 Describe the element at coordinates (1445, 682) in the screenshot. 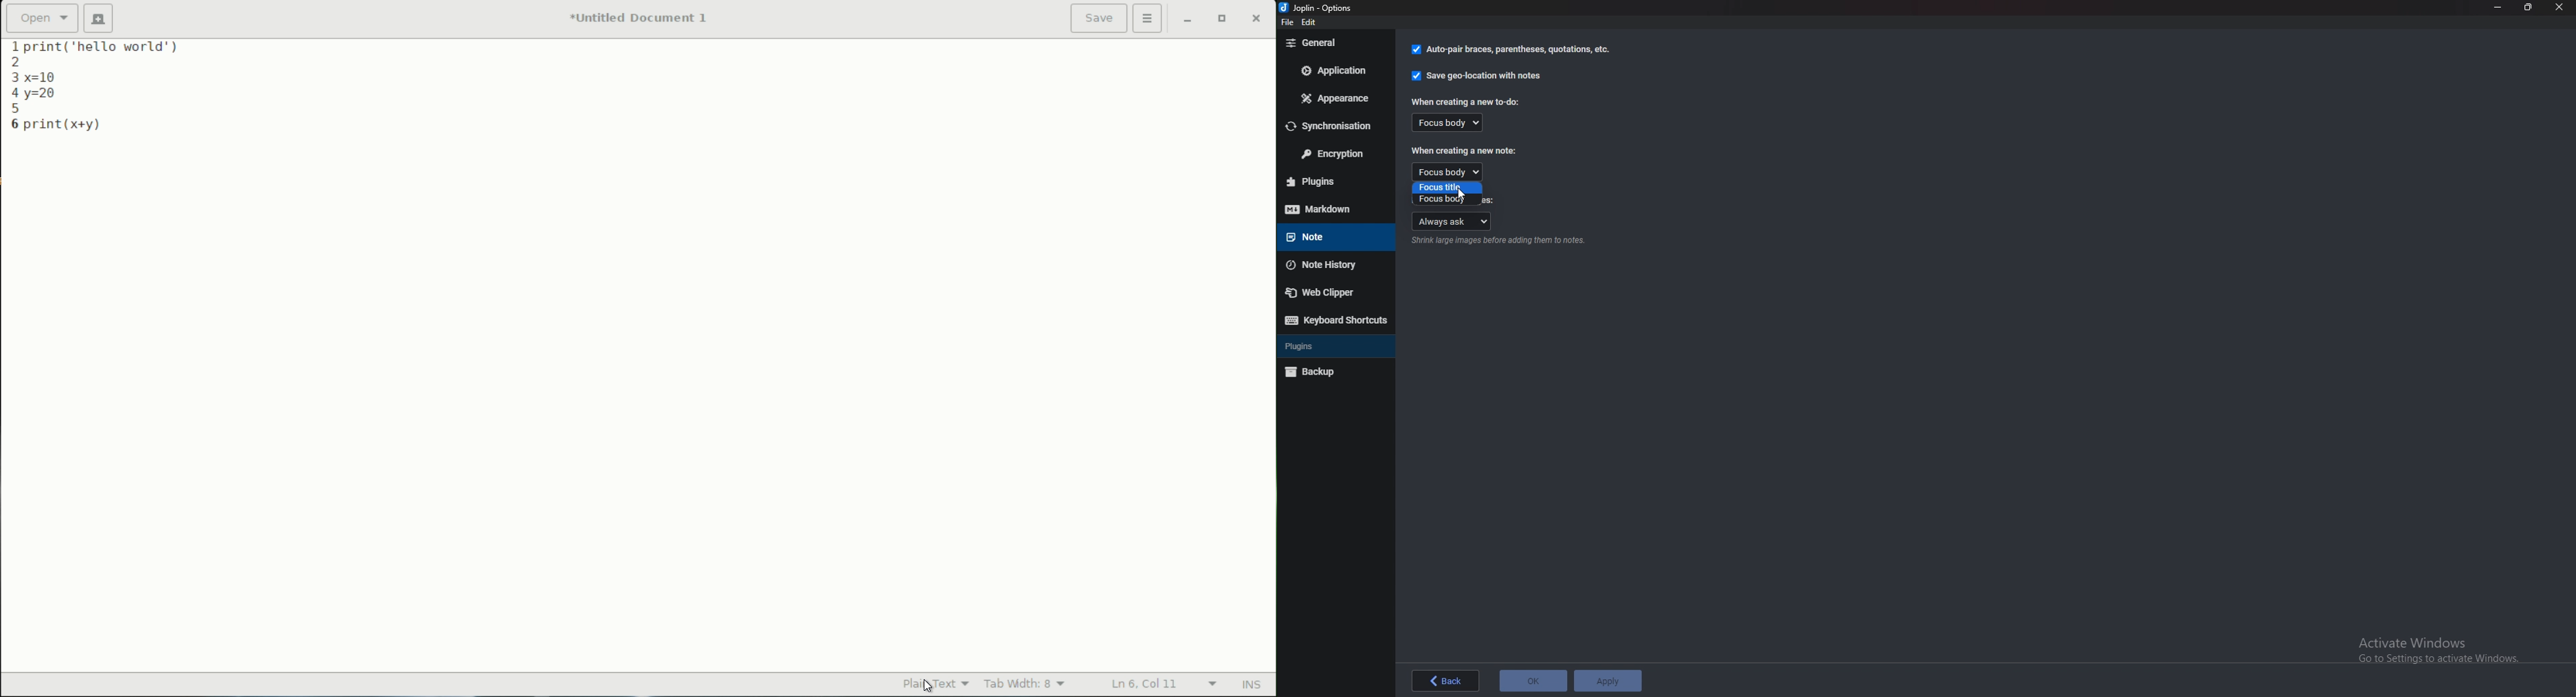

I see `back` at that location.